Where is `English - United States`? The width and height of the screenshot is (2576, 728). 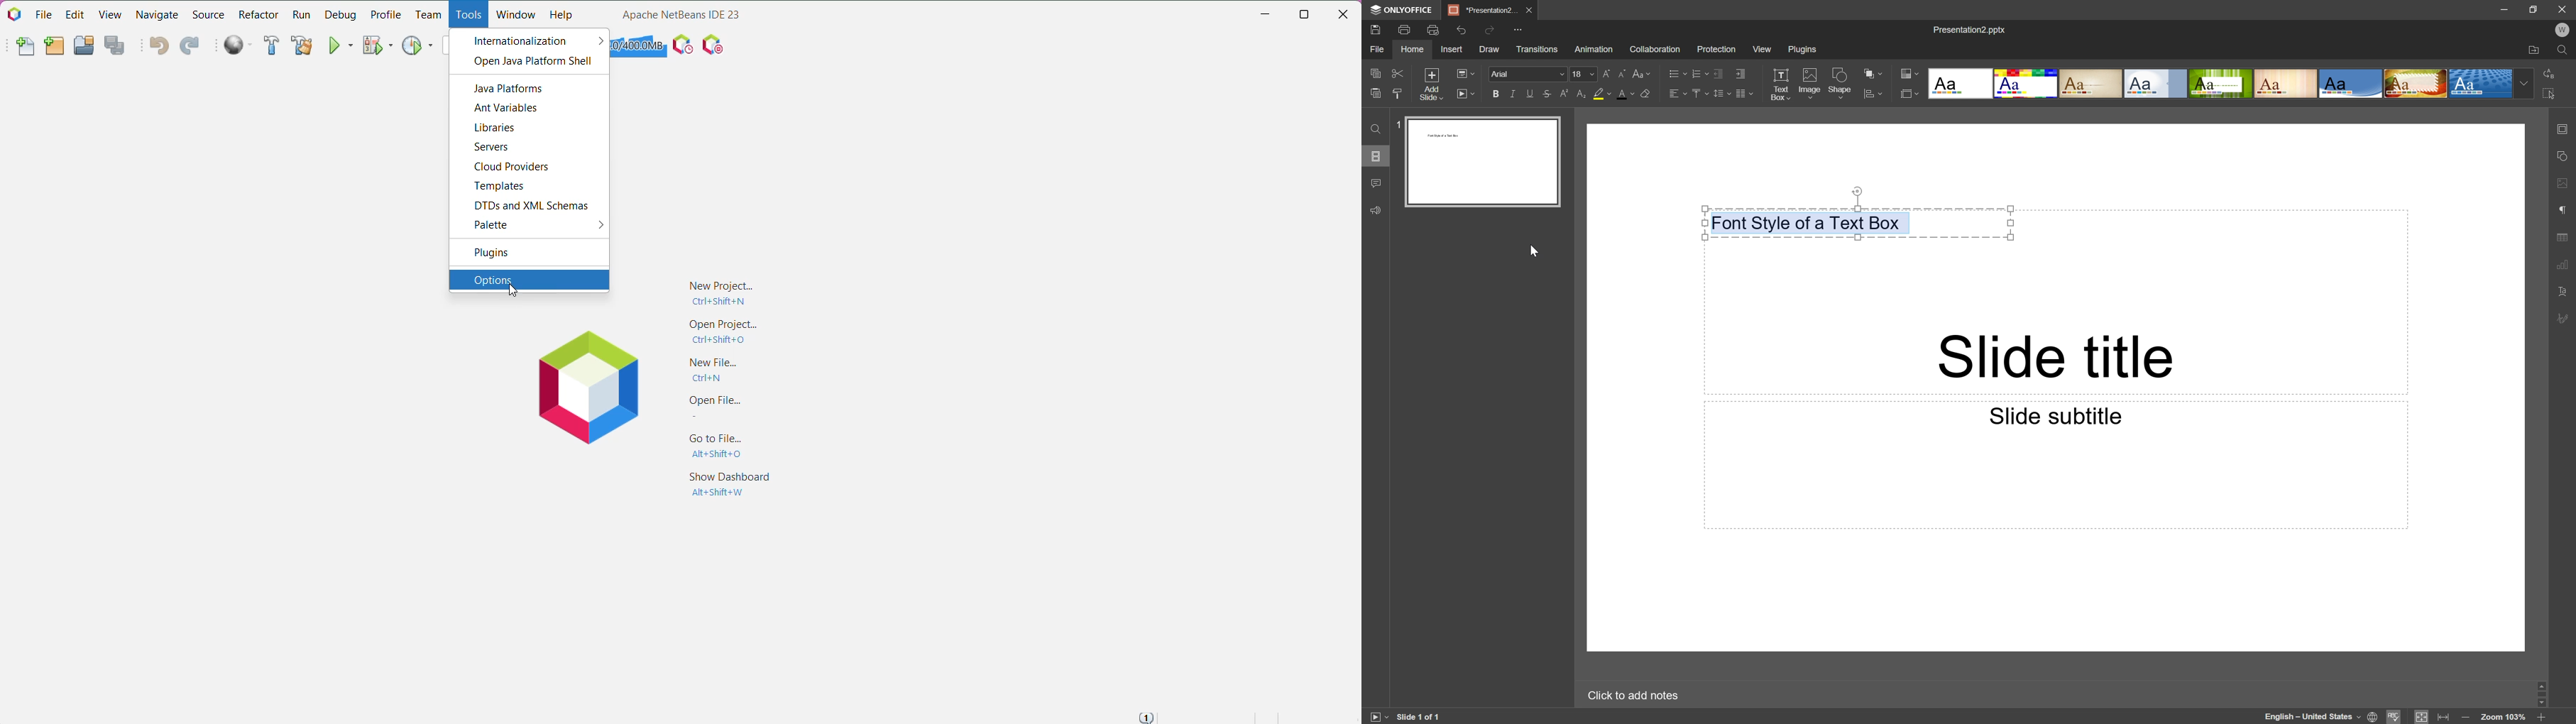
English - United States is located at coordinates (2307, 717).